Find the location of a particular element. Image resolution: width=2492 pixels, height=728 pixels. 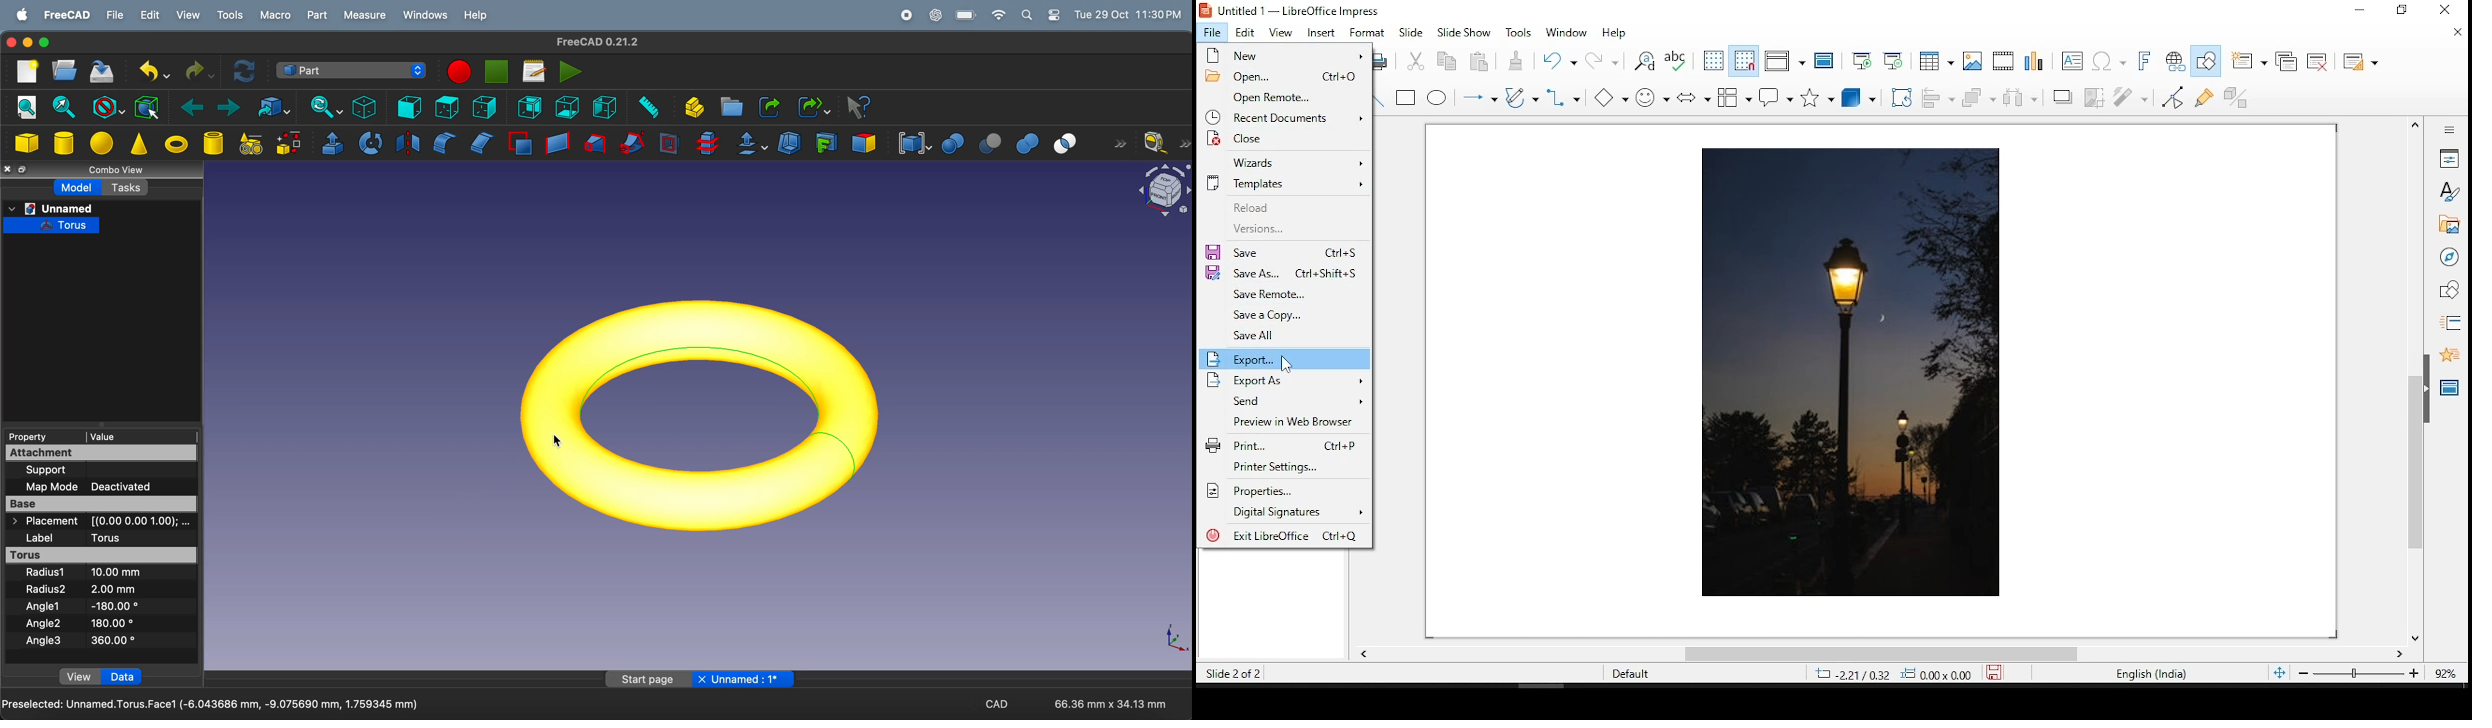

filter is located at coordinates (2129, 98).